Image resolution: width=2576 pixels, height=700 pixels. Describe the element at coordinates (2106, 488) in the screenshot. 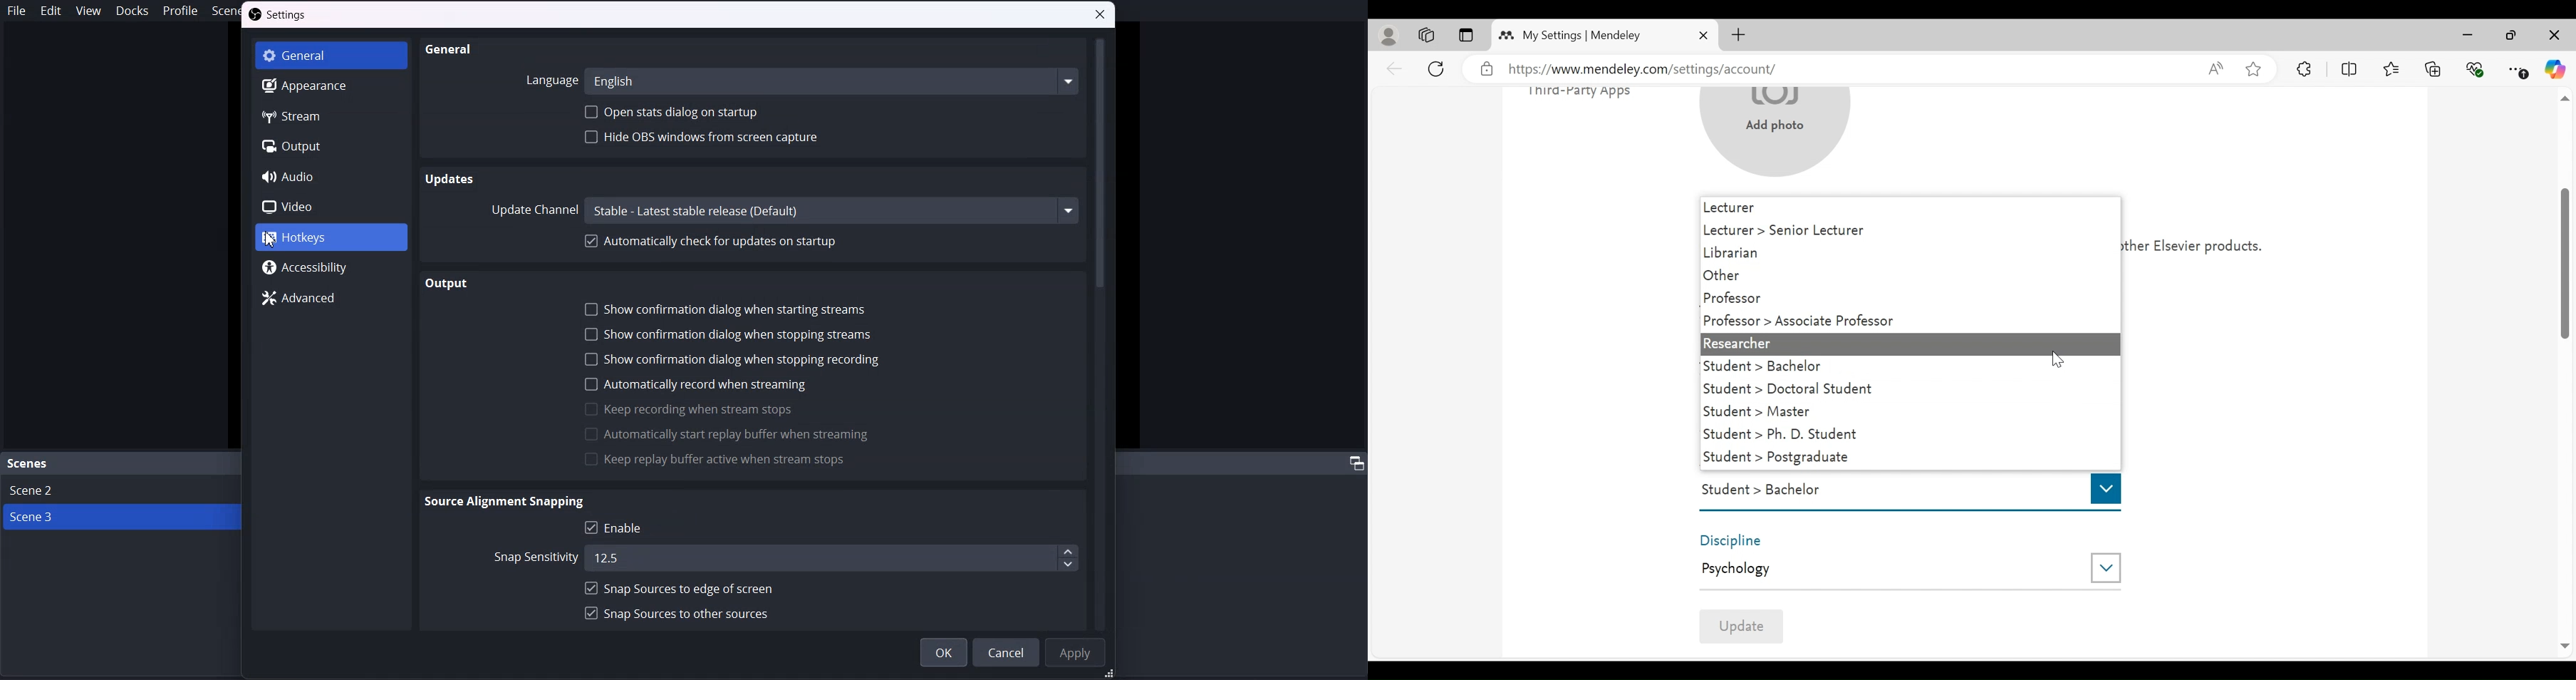

I see `Drop down` at that location.